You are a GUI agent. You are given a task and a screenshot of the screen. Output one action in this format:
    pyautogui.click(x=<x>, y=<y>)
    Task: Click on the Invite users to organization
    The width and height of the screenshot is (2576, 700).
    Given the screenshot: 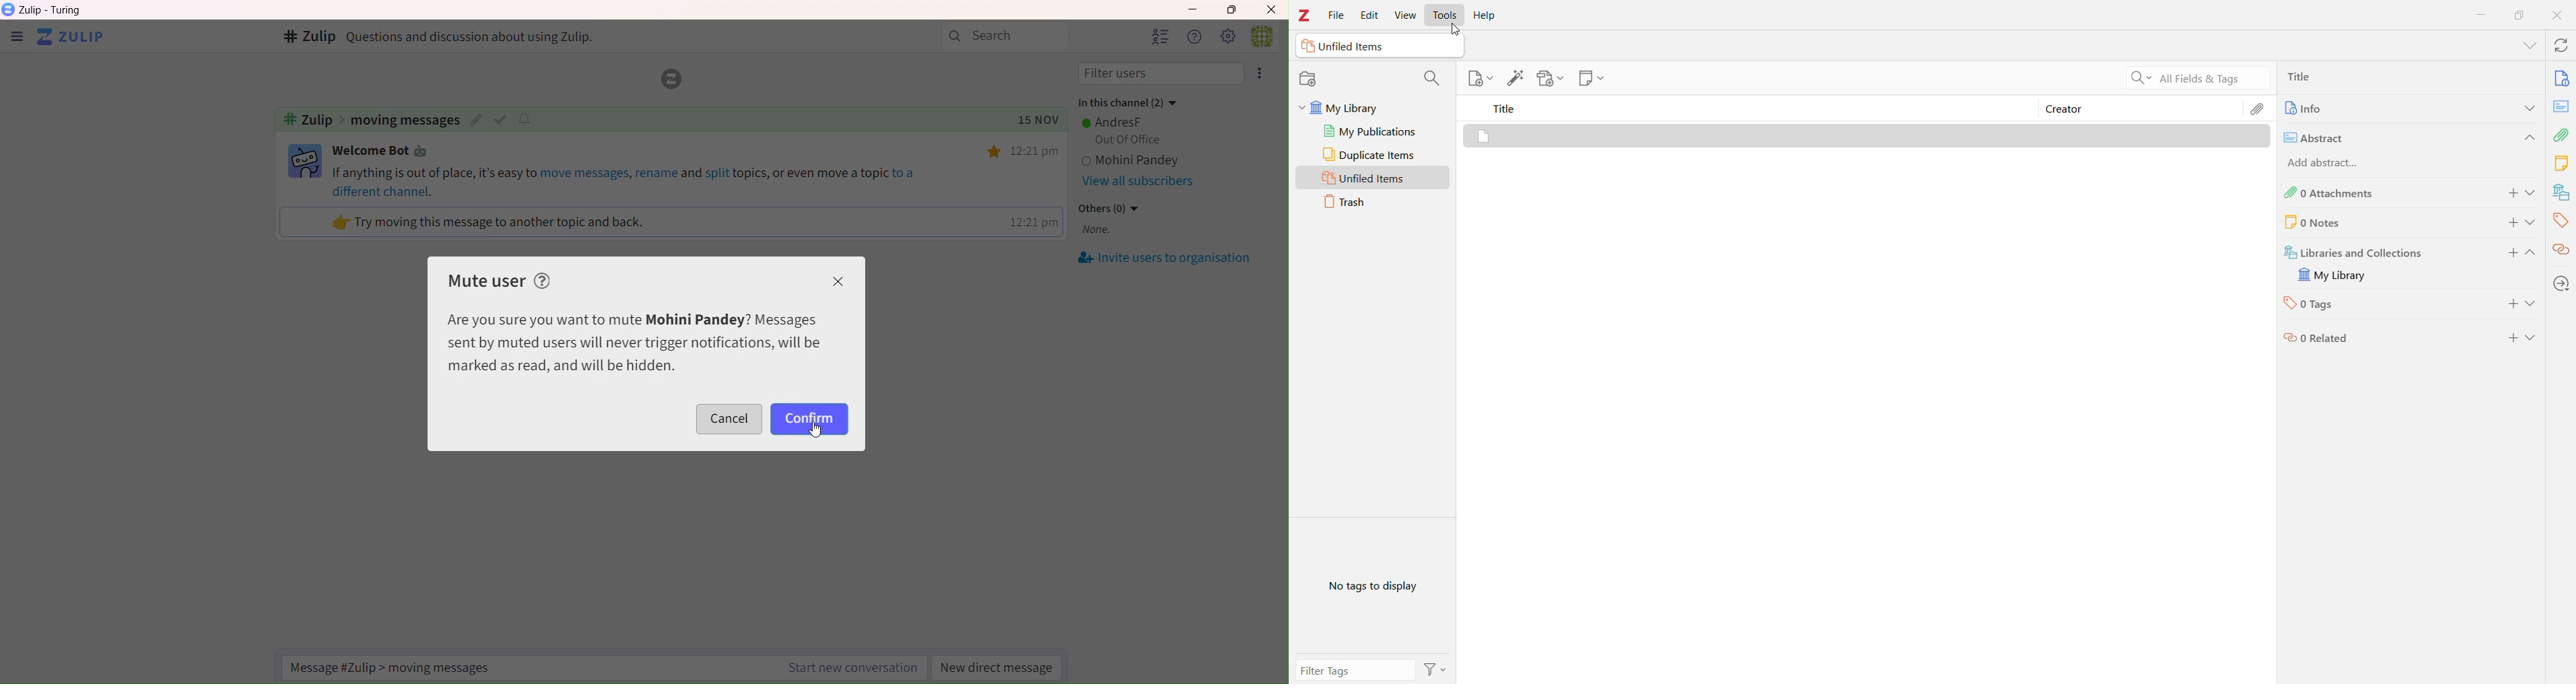 What is the action you would take?
    pyautogui.click(x=1166, y=259)
    